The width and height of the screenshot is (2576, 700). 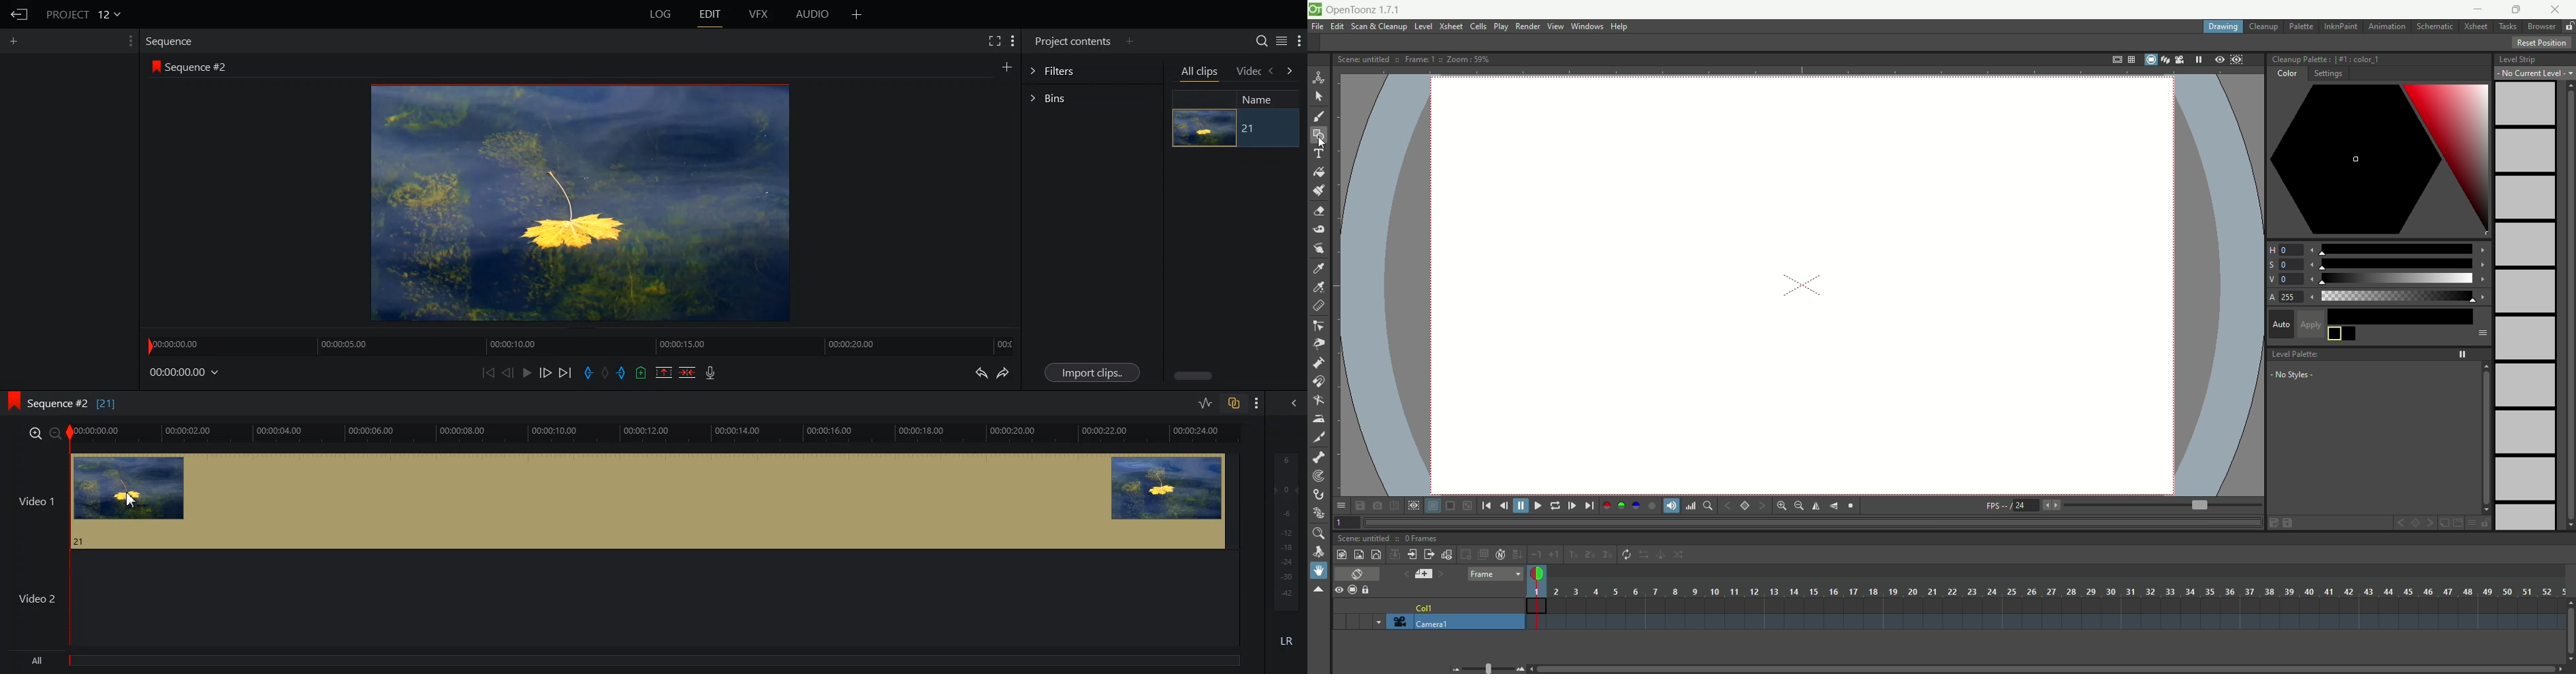 What do you see at coordinates (157, 68) in the screenshot?
I see `icon` at bounding box center [157, 68].